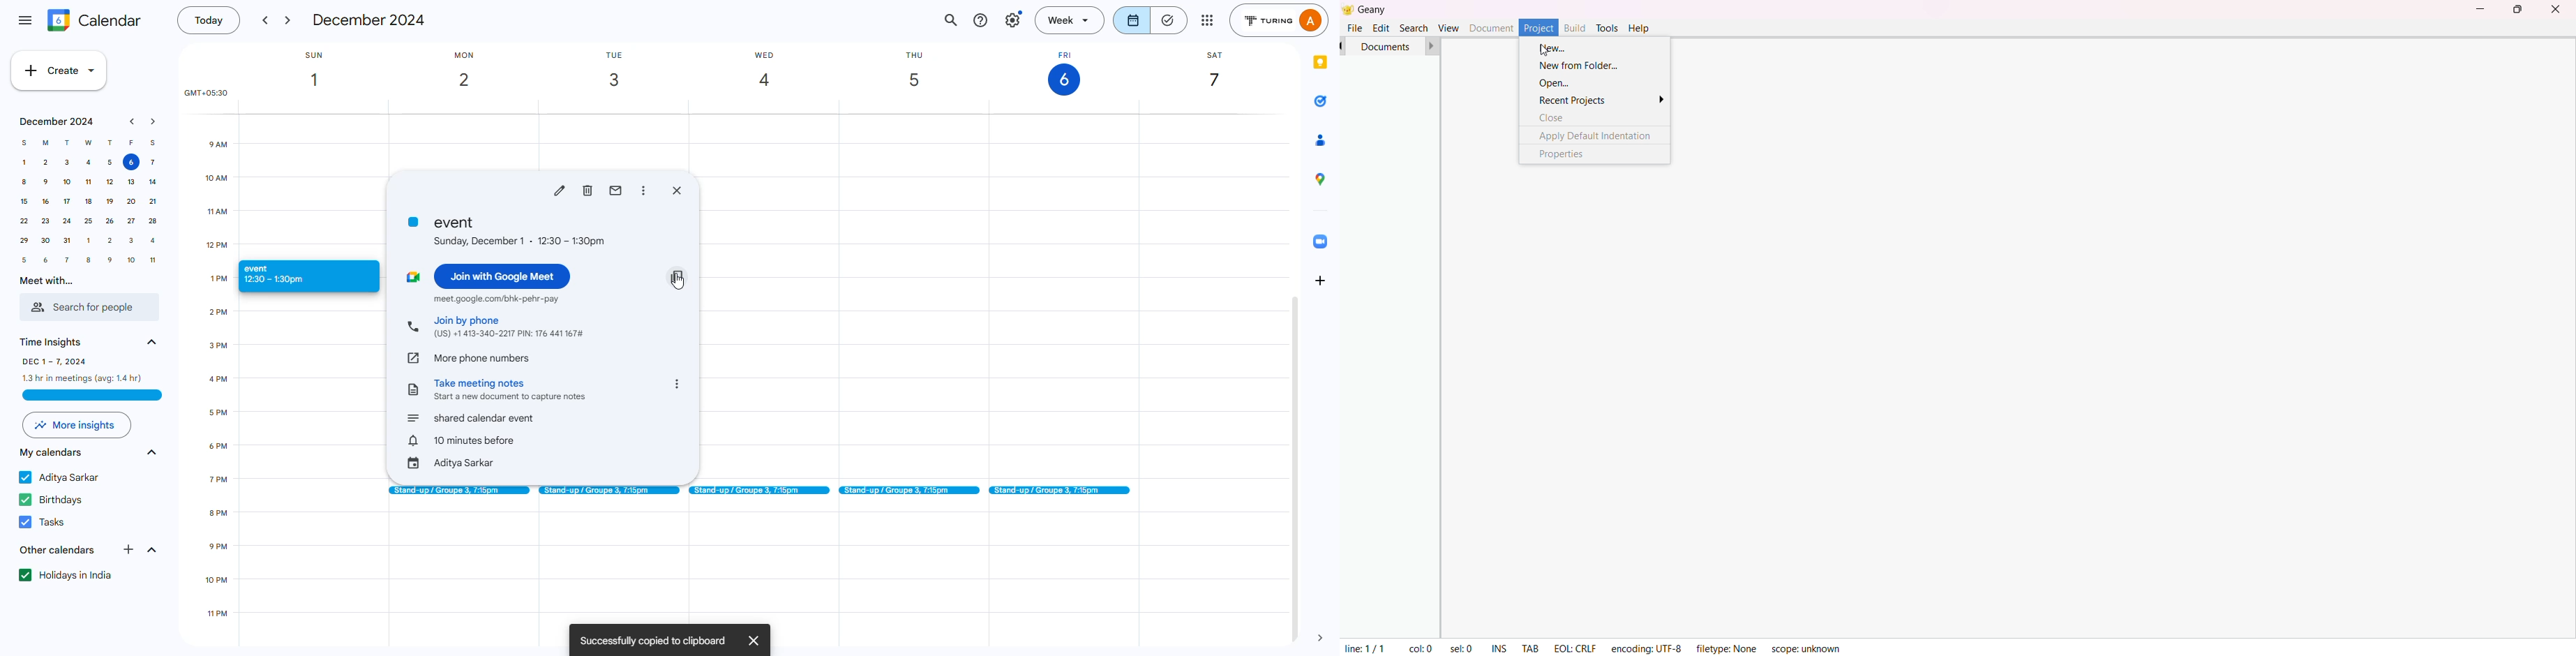  I want to click on time, so click(83, 368).